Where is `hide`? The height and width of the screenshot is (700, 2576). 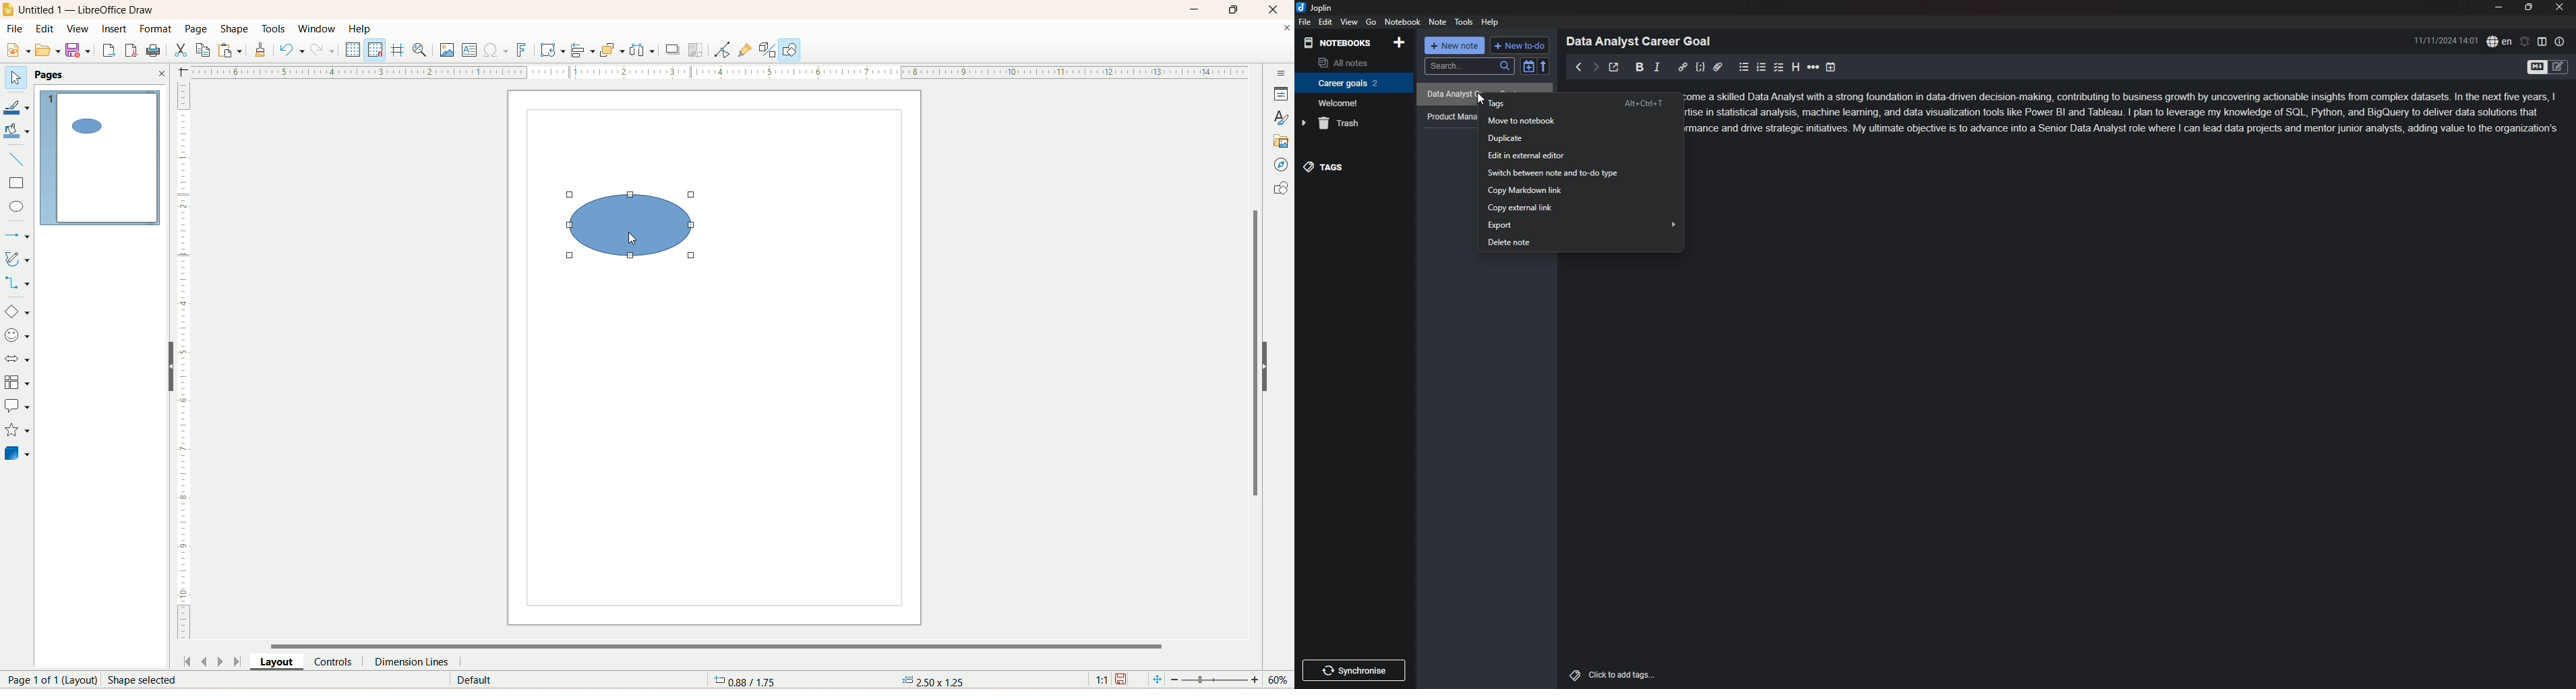 hide is located at coordinates (165, 365).